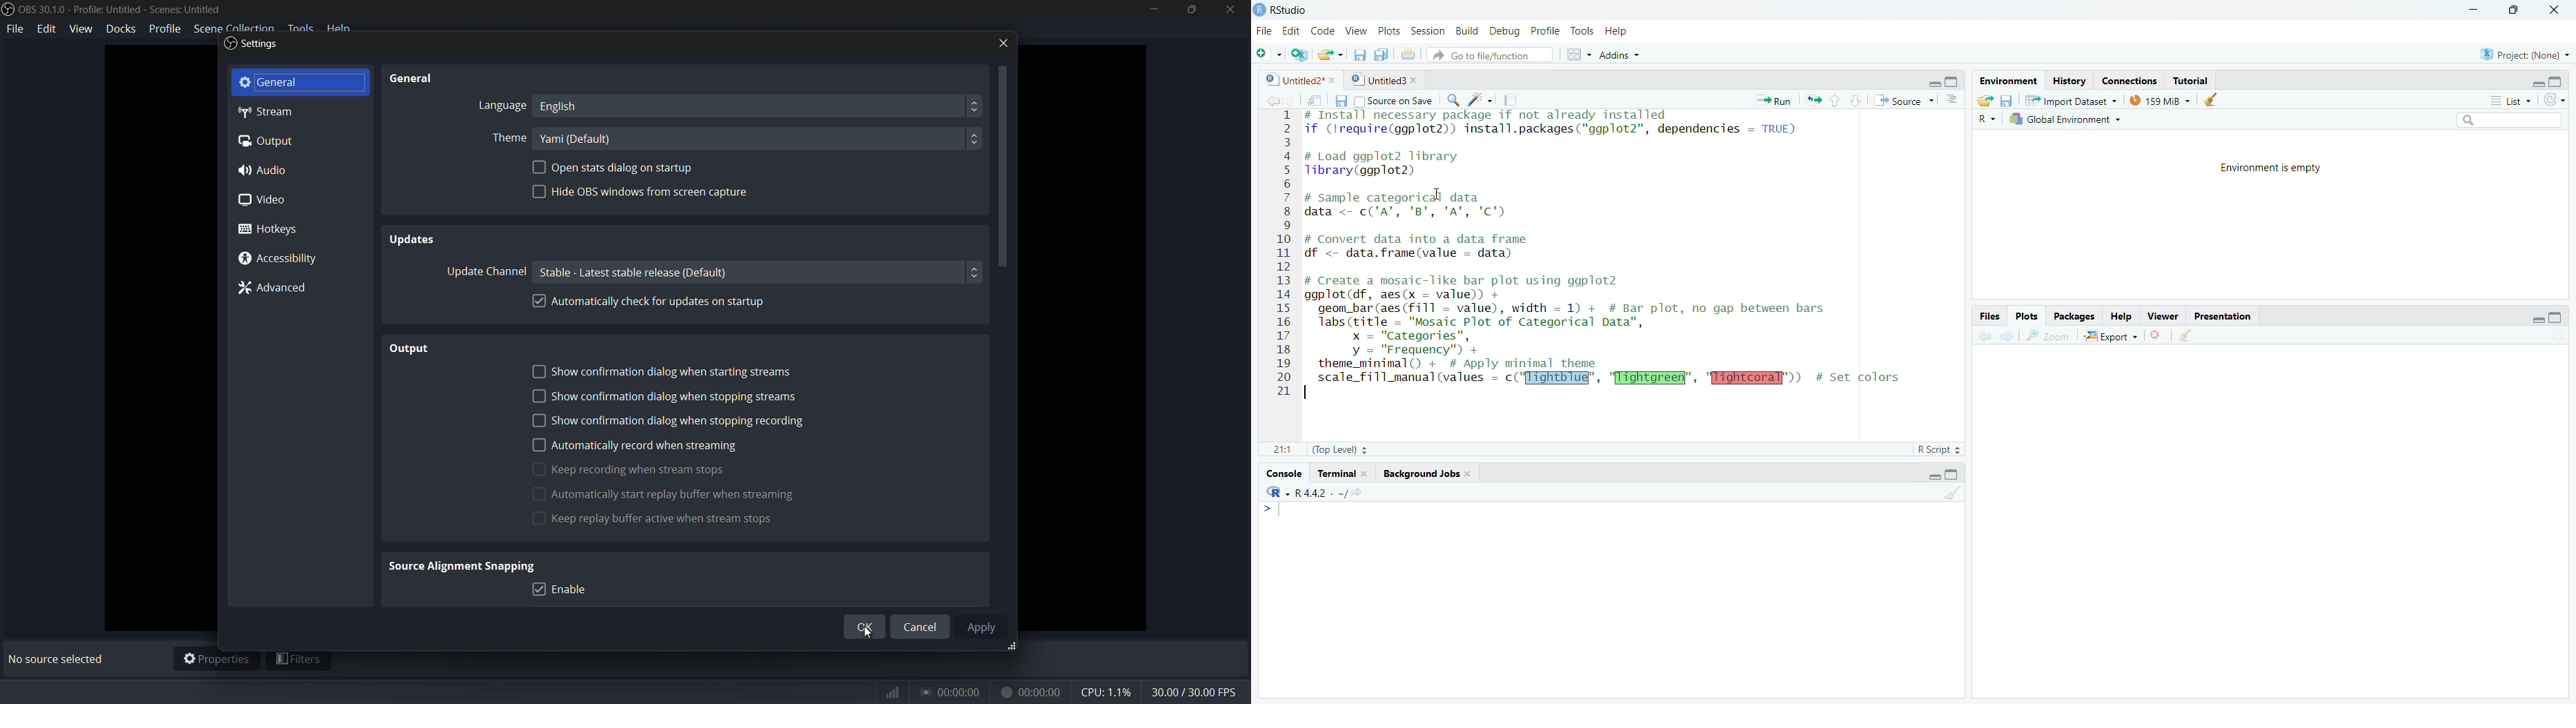  I want to click on Enable , so click(564, 589).